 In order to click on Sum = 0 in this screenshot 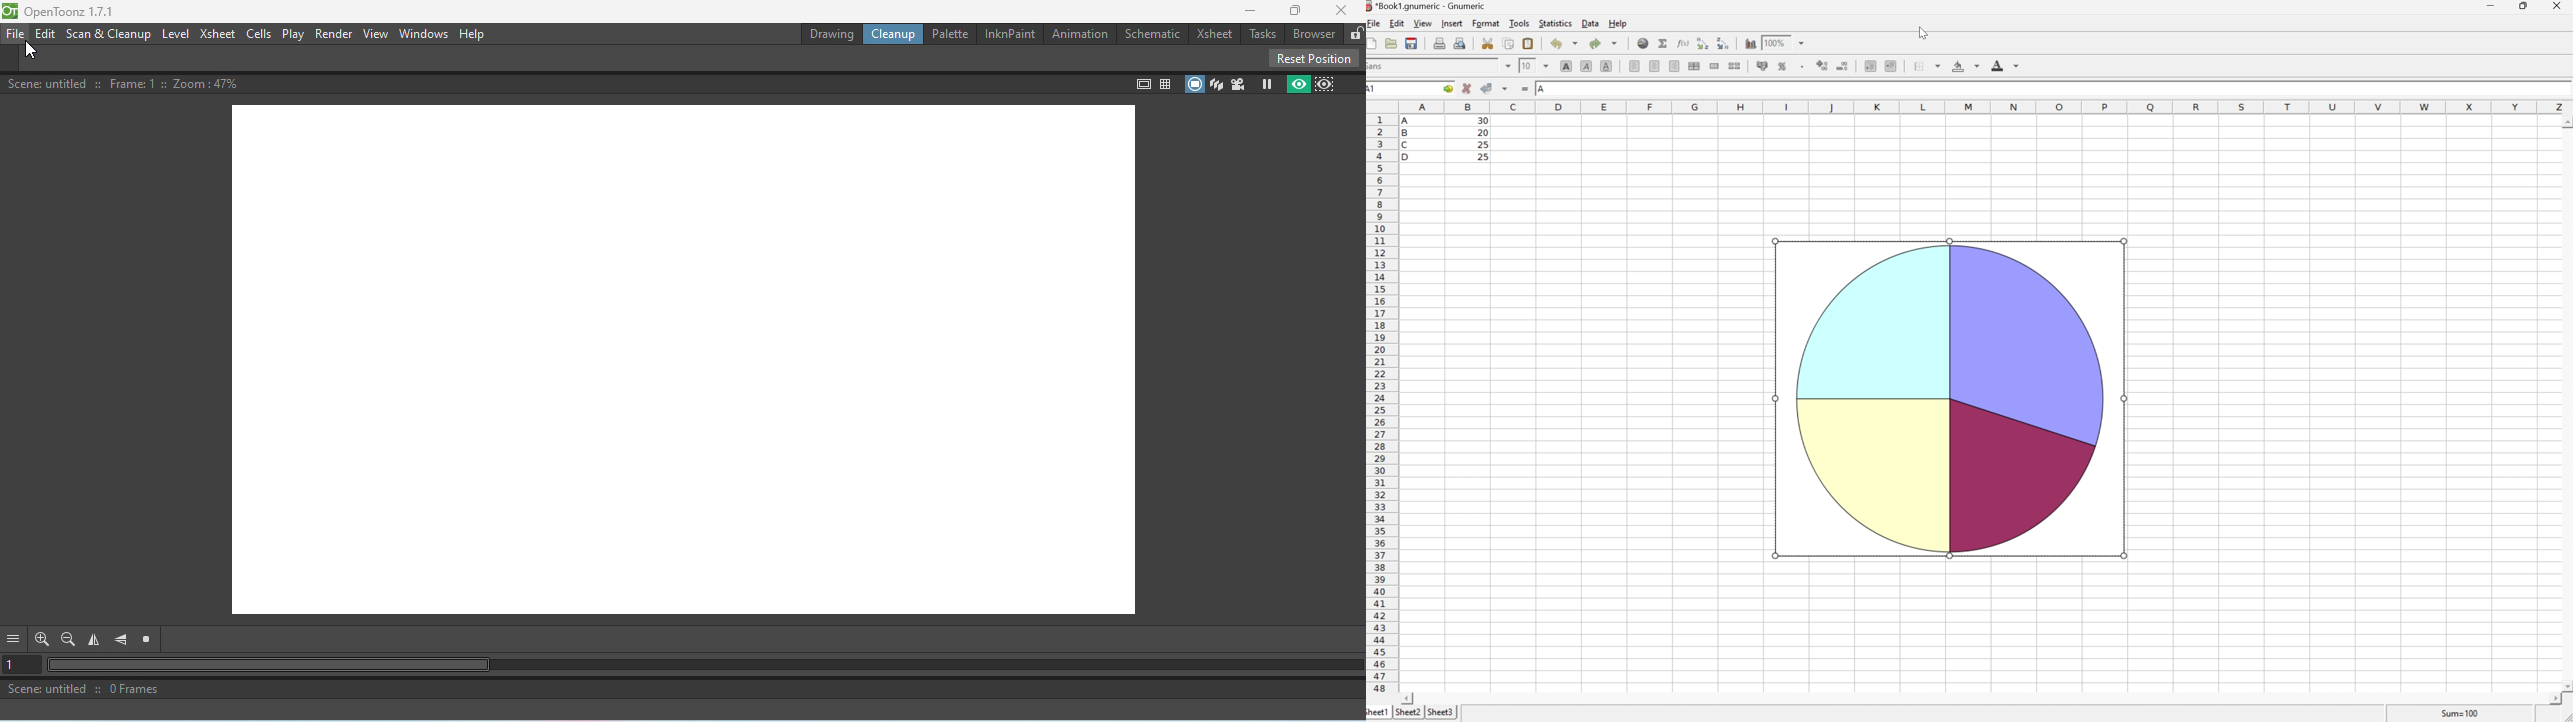, I will do `click(2458, 713)`.